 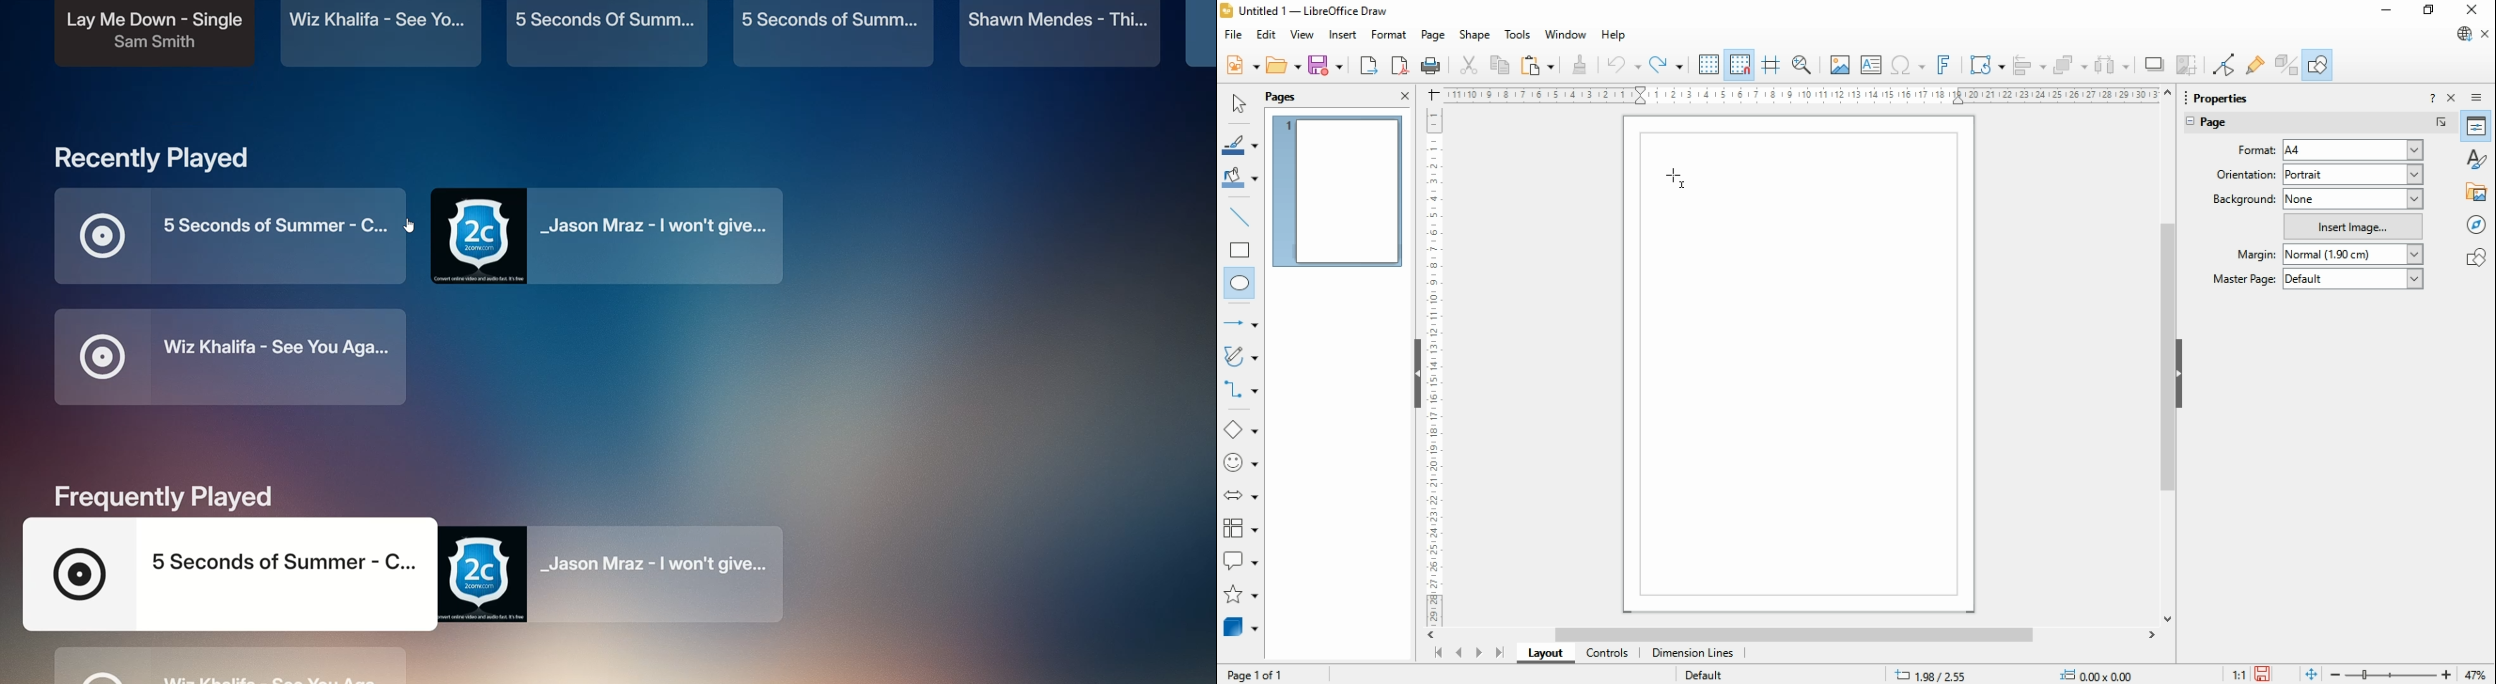 I want to click on file, so click(x=1235, y=34).